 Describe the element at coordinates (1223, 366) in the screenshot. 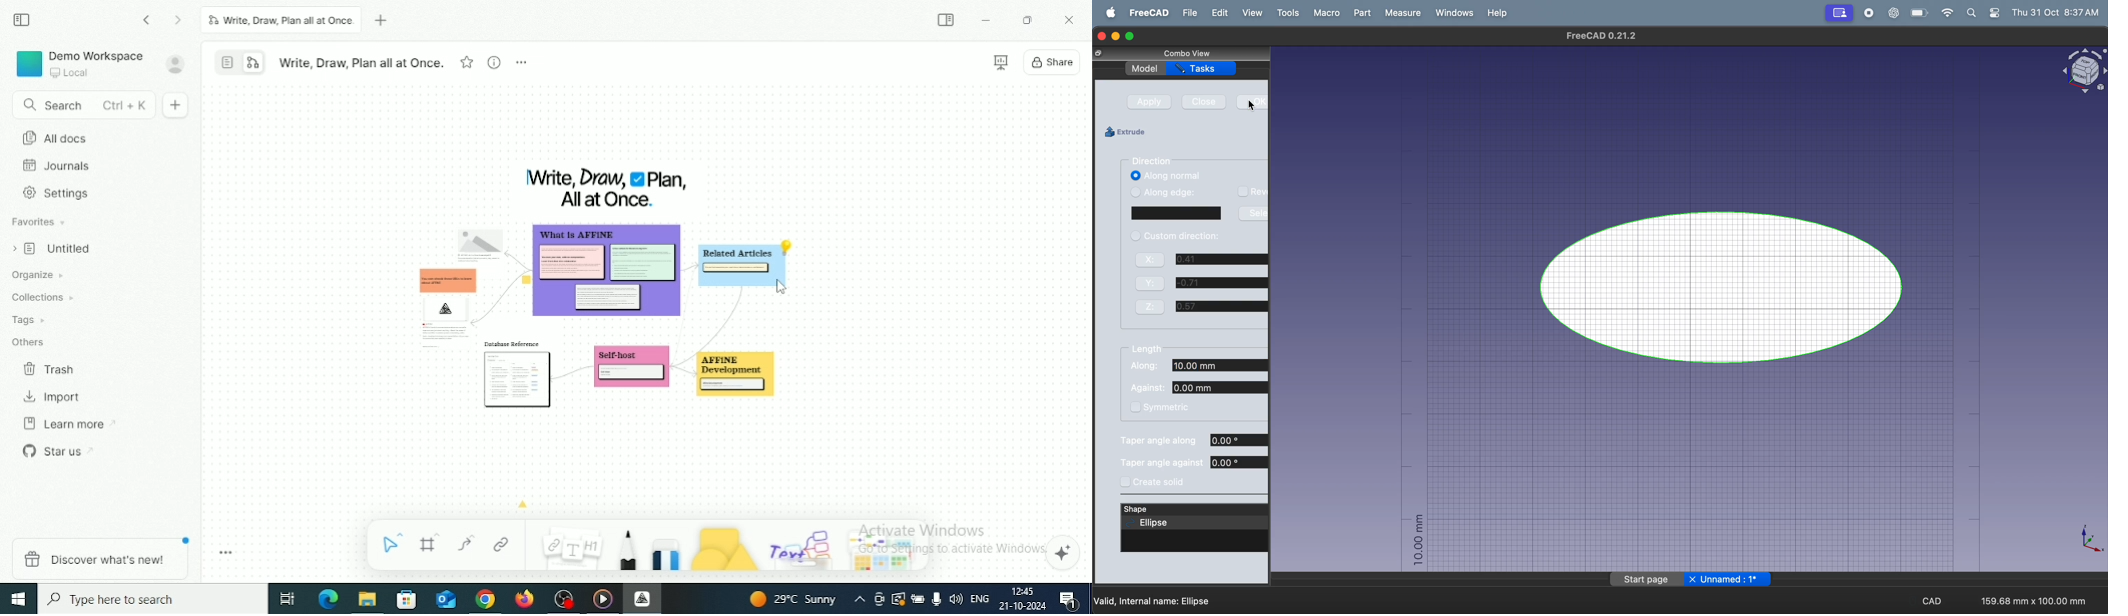

I see `10.00 mm` at that location.